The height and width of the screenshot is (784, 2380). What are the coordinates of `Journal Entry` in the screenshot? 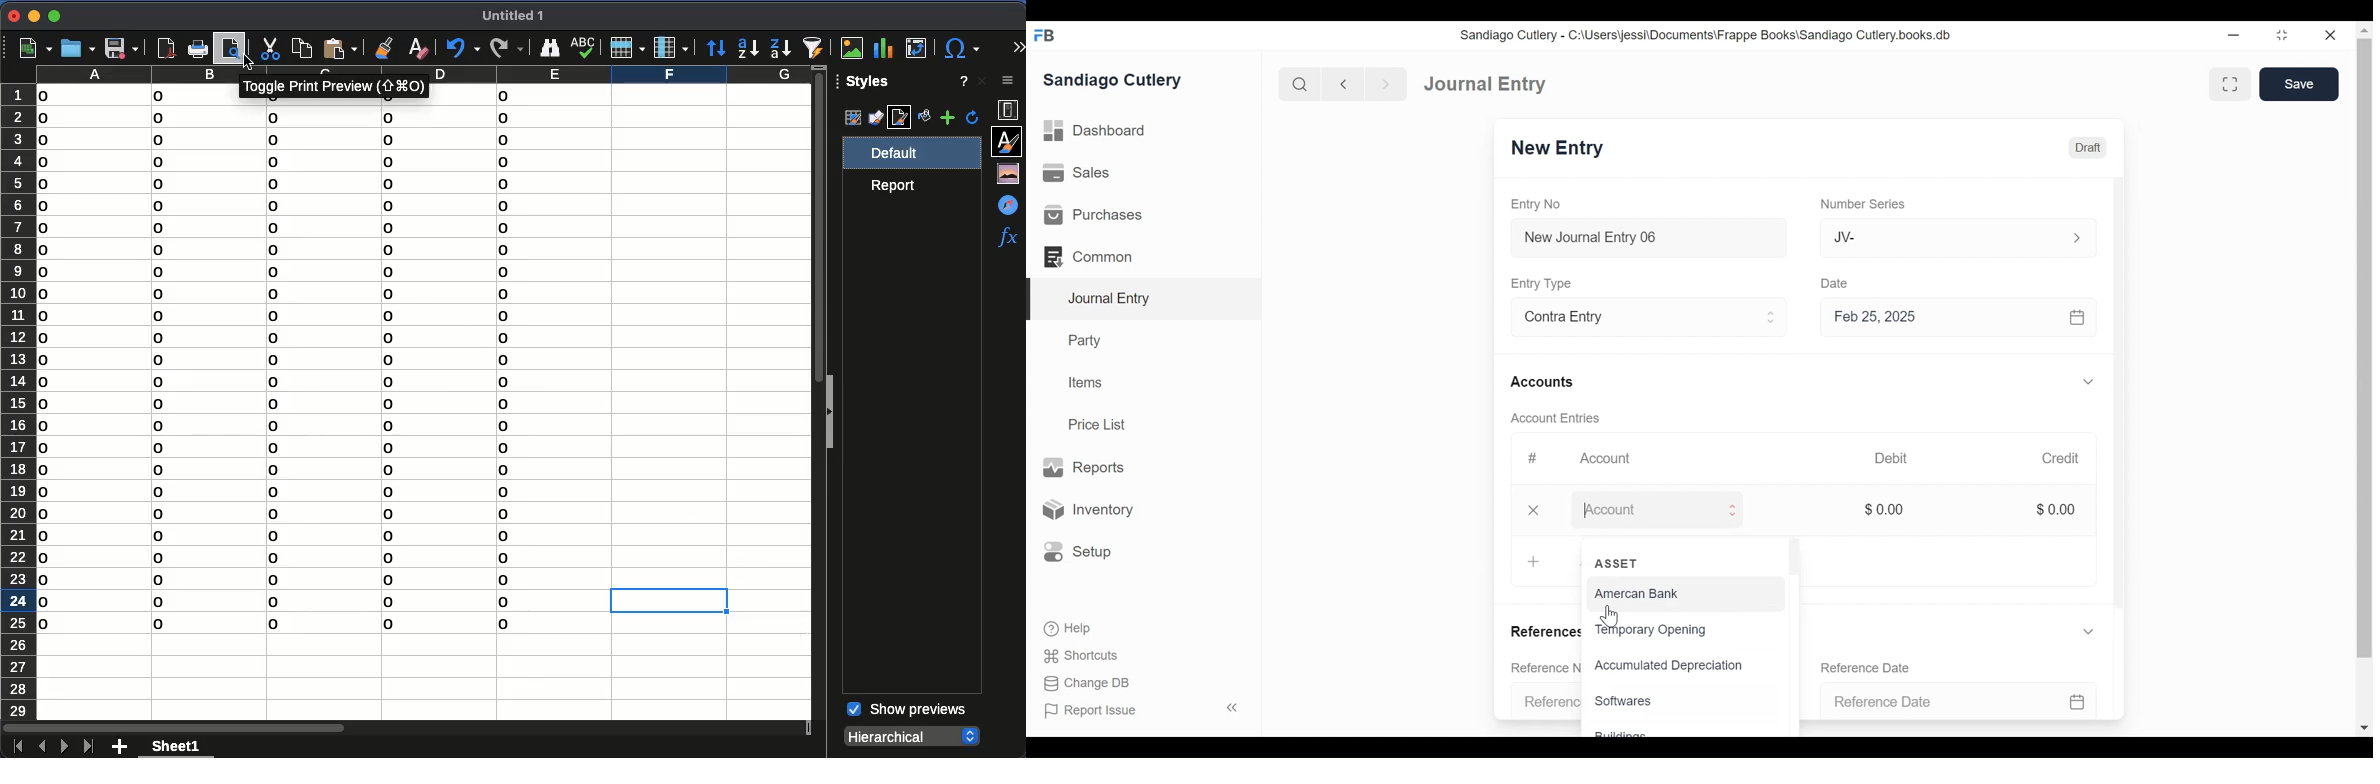 It's located at (1486, 83).